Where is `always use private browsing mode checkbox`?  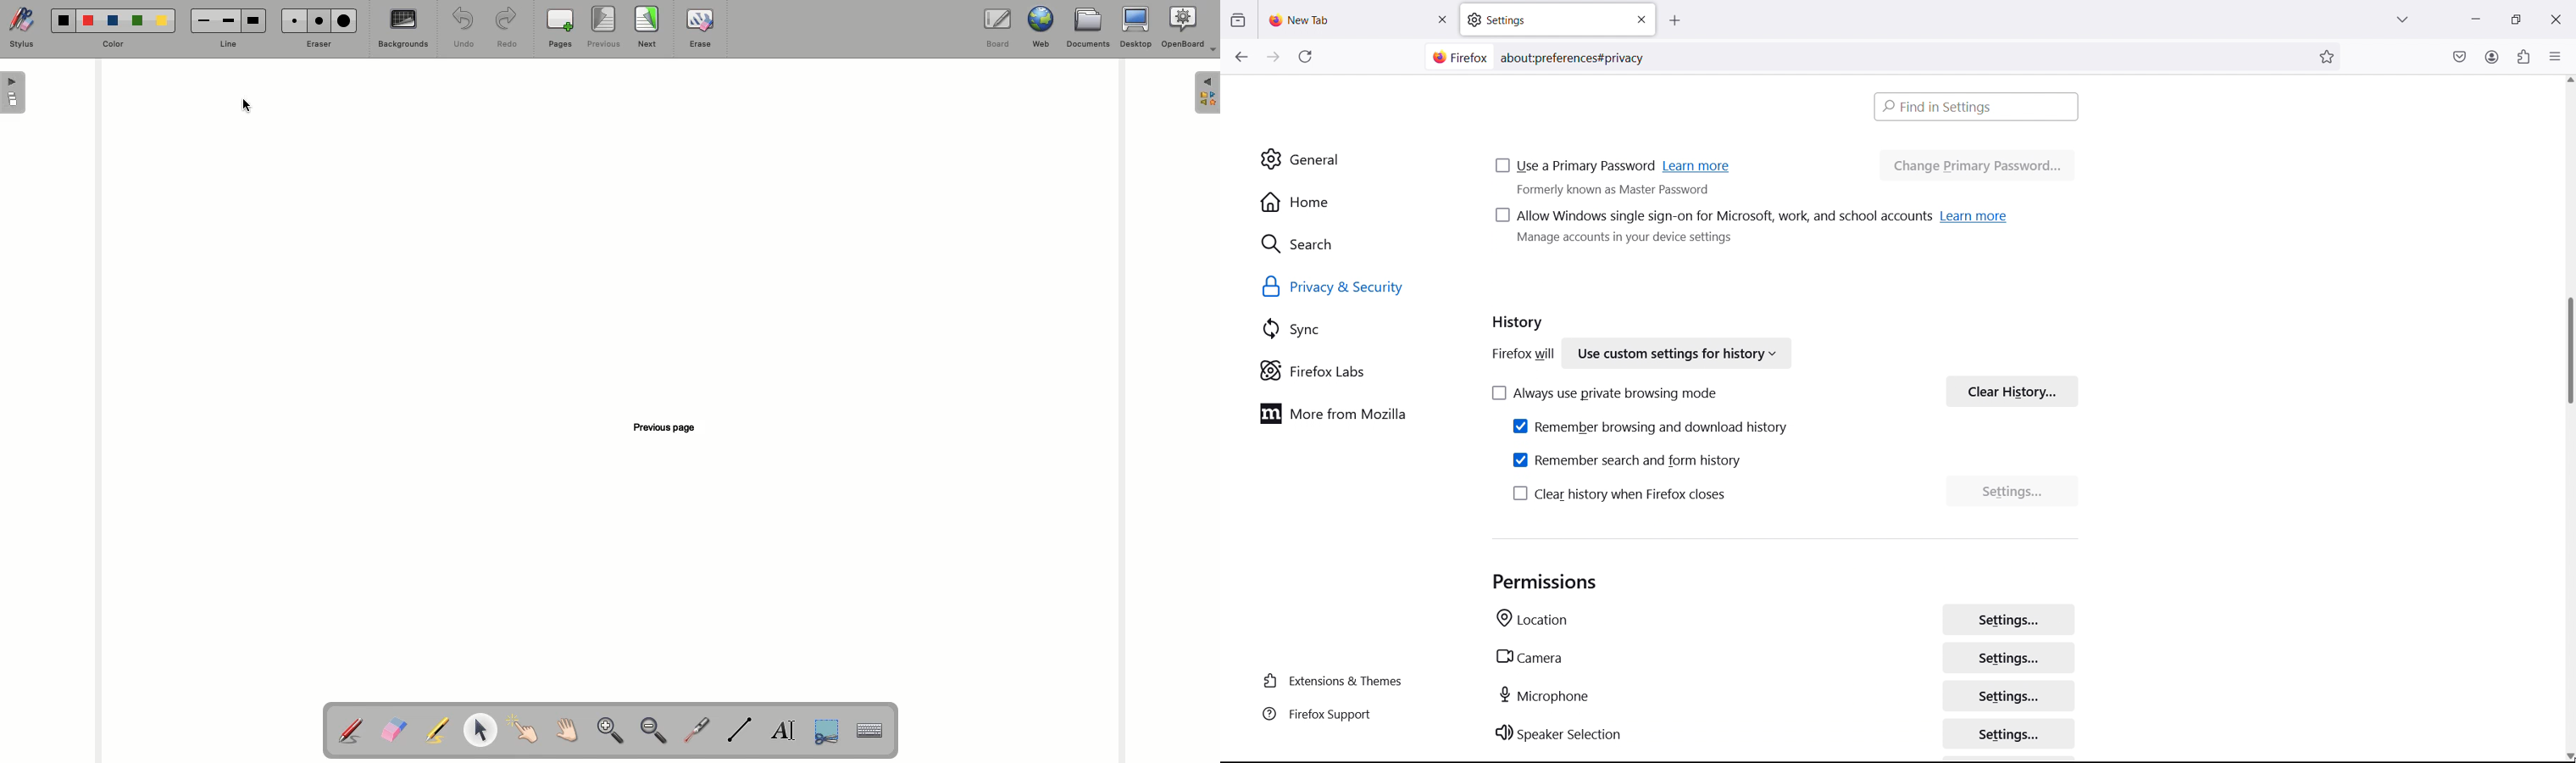 always use private browsing mode checkbox is located at coordinates (1604, 391).